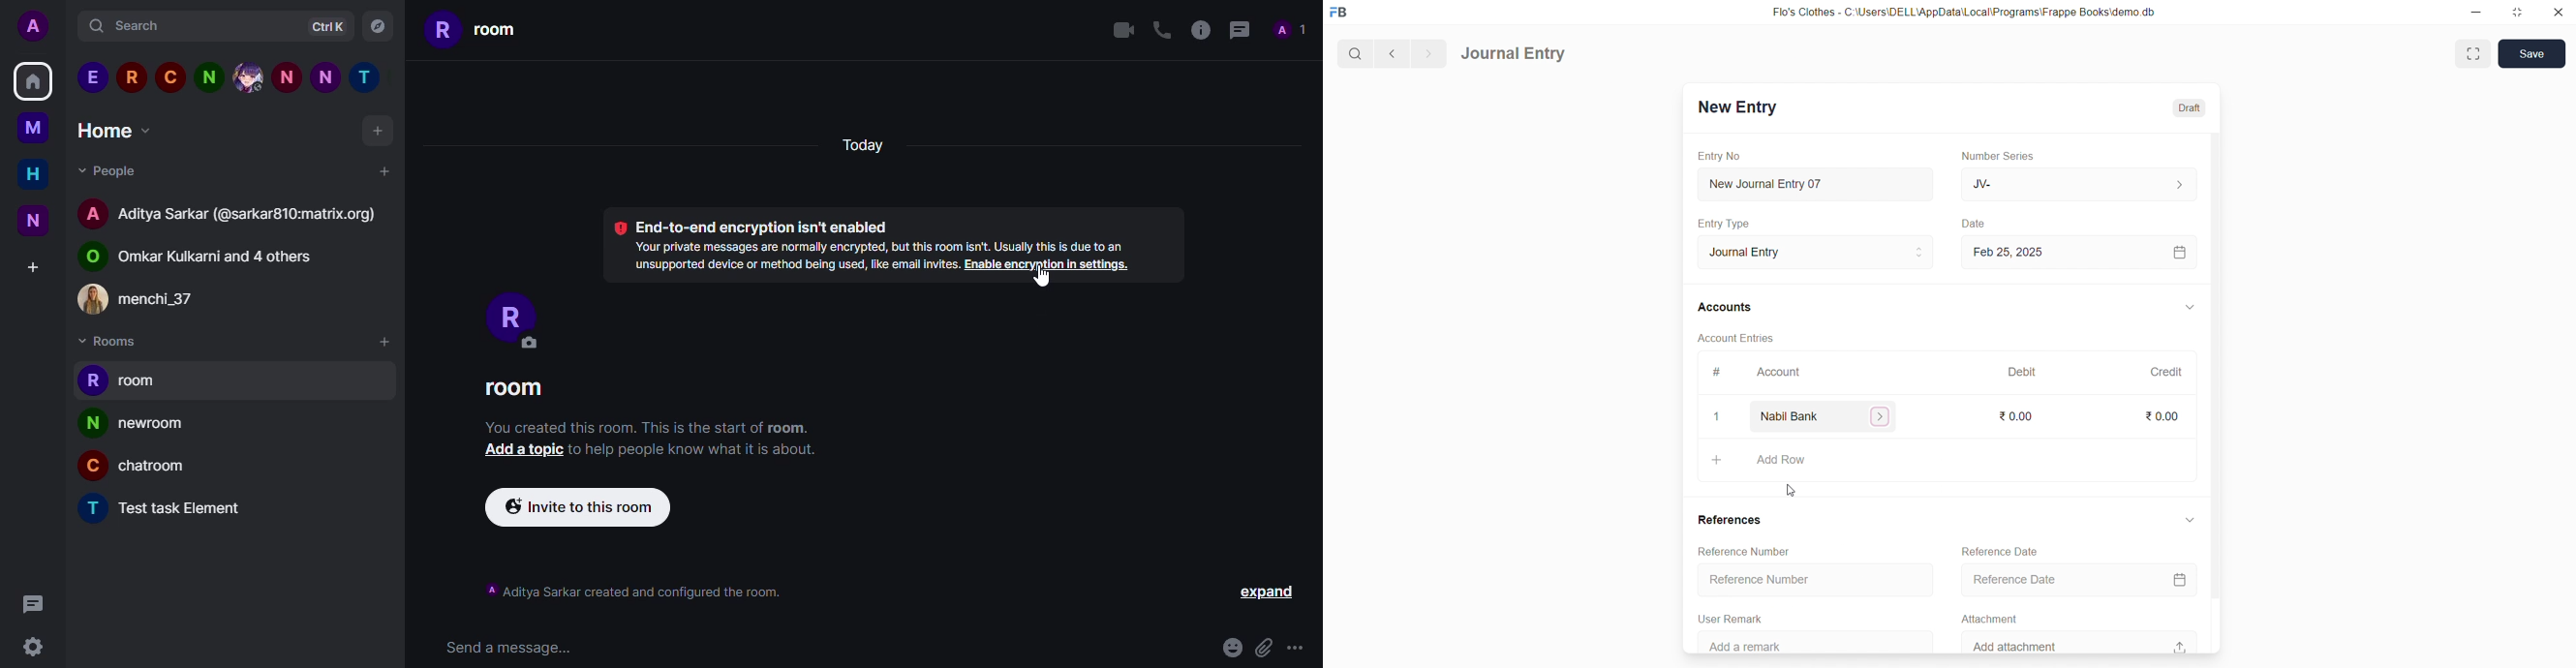 This screenshot has width=2576, height=672. What do you see at coordinates (2516, 13) in the screenshot?
I see `resize` at bounding box center [2516, 13].